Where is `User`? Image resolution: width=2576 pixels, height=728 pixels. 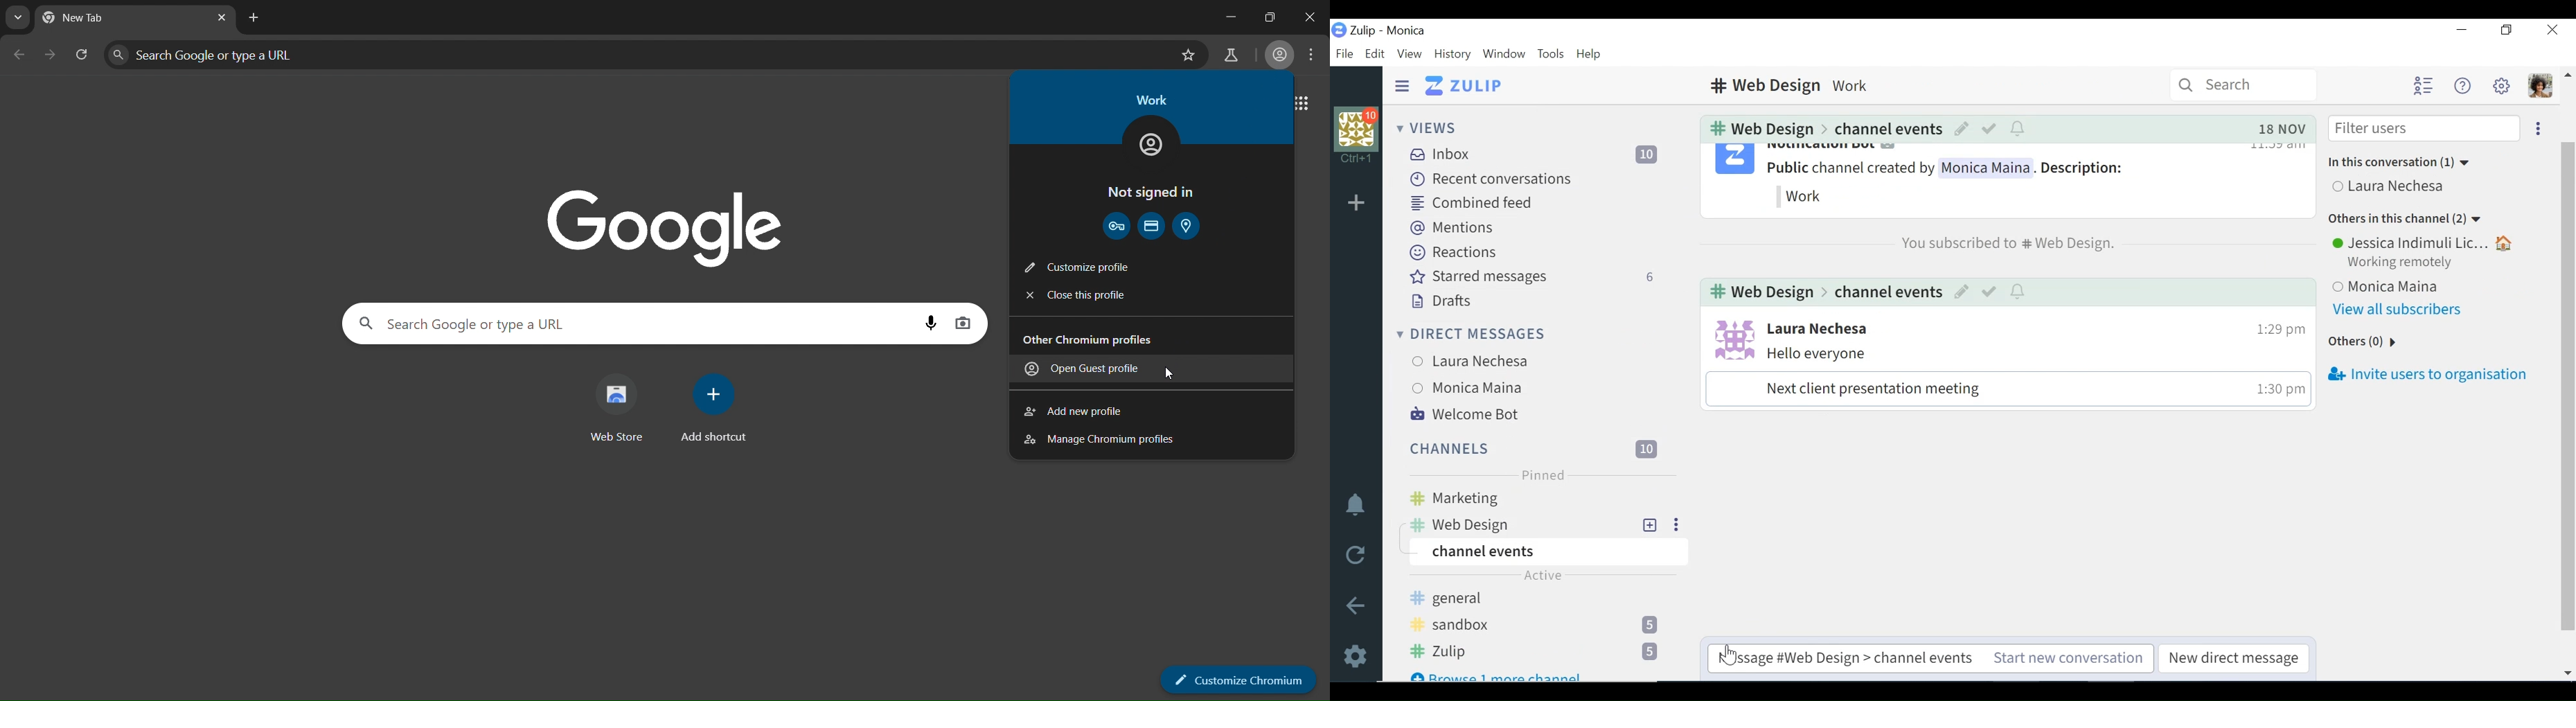
User is located at coordinates (1818, 328).